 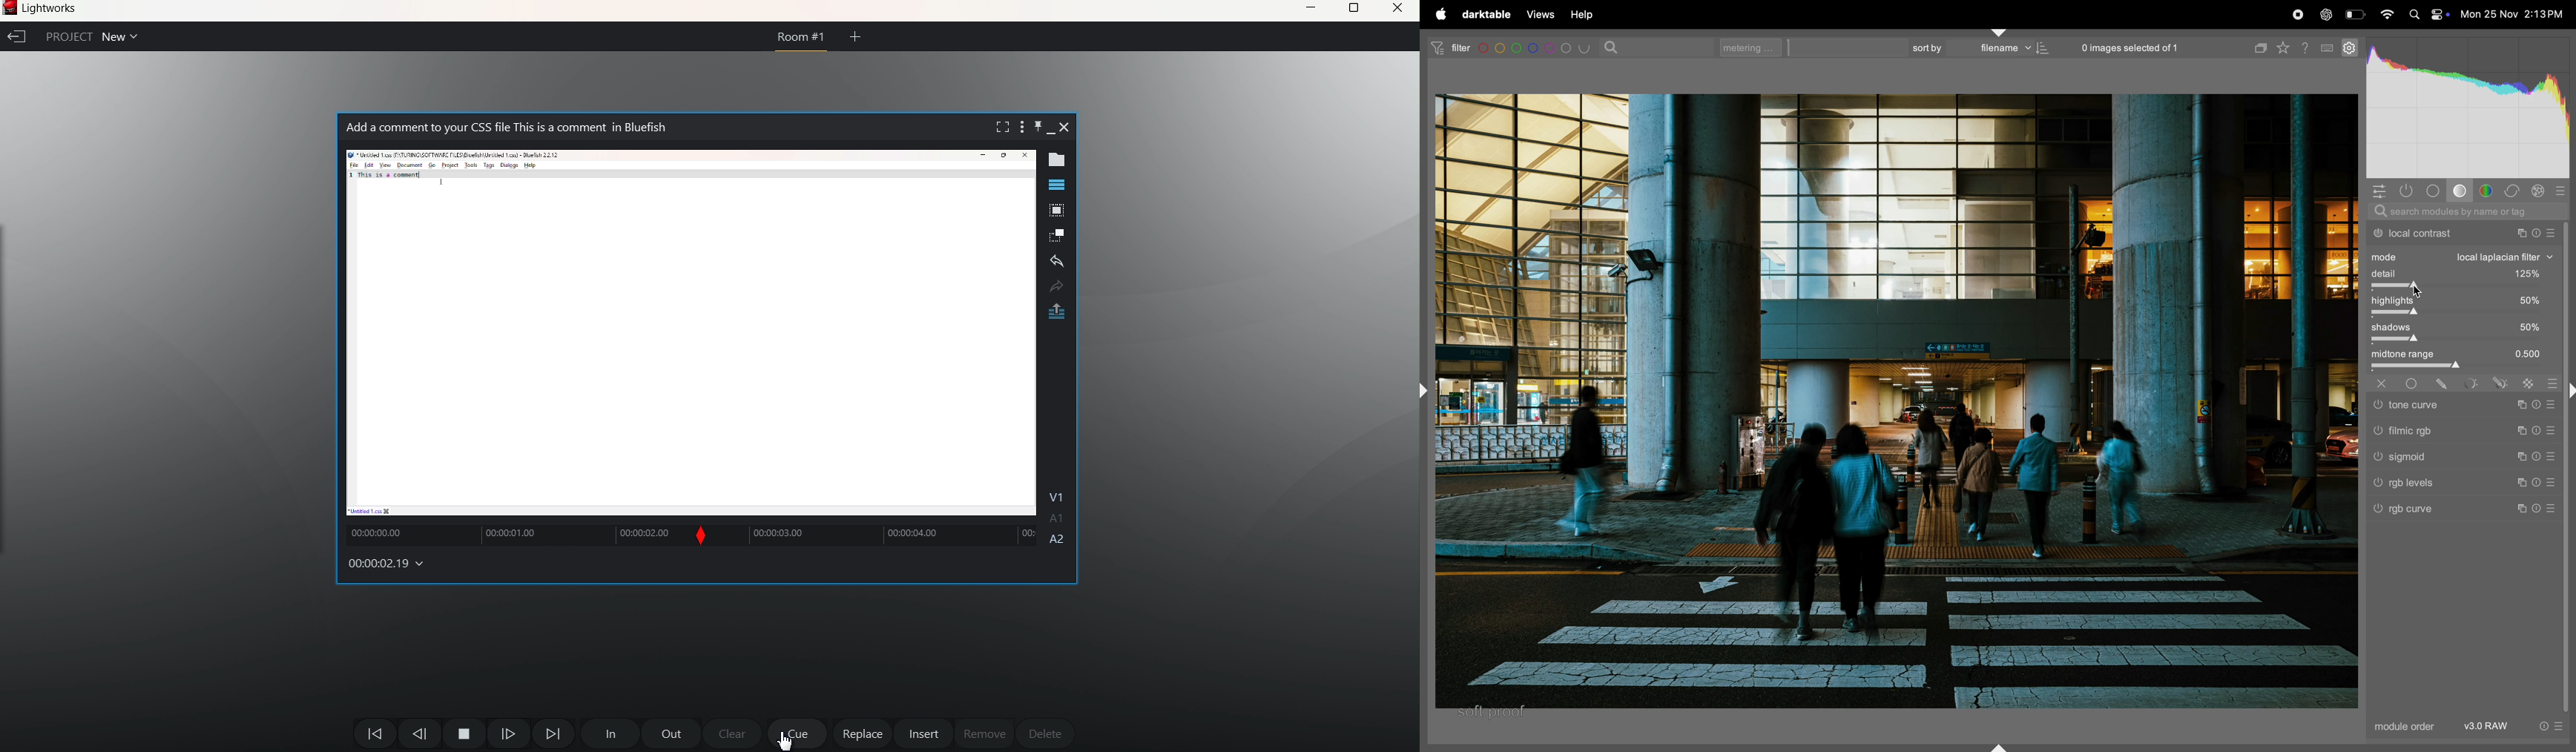 I want to click on sigmoid switched off, so click(x=2376, y=459).